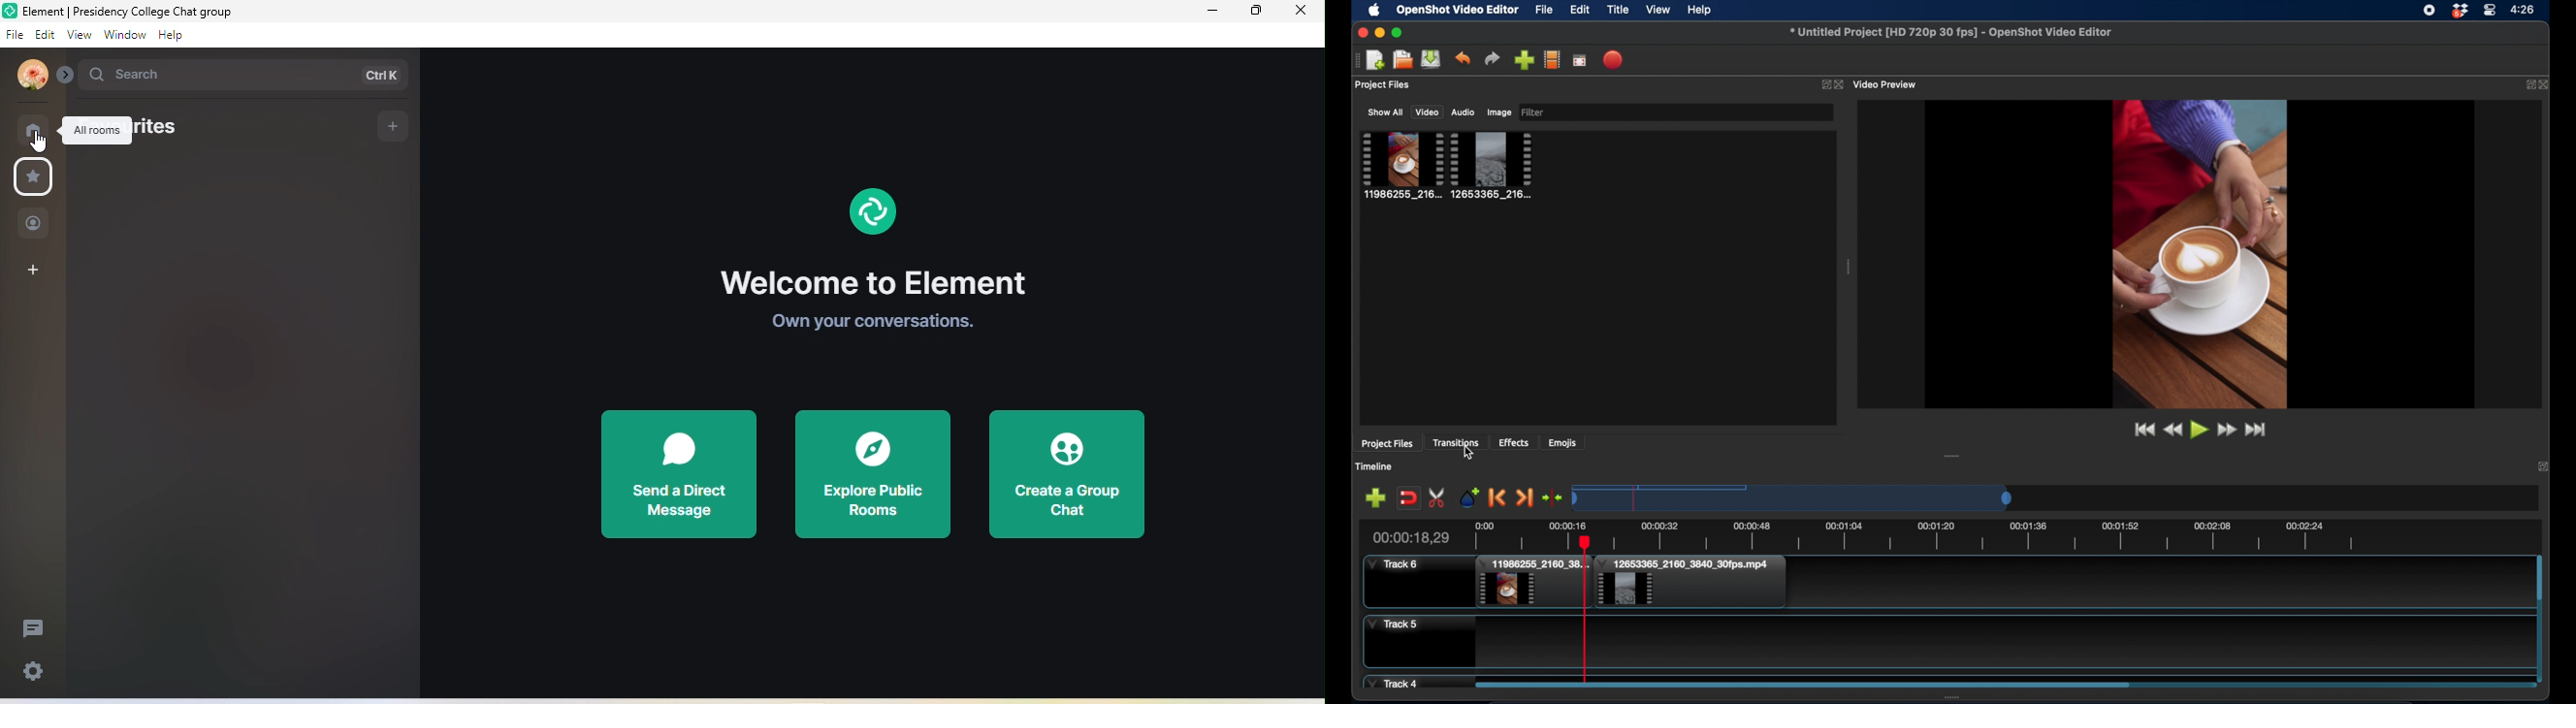 This screenshot has height=728, width=2576. Describe the element at coordinates (32, 629) in the screenshot. I see `thread` at that location.